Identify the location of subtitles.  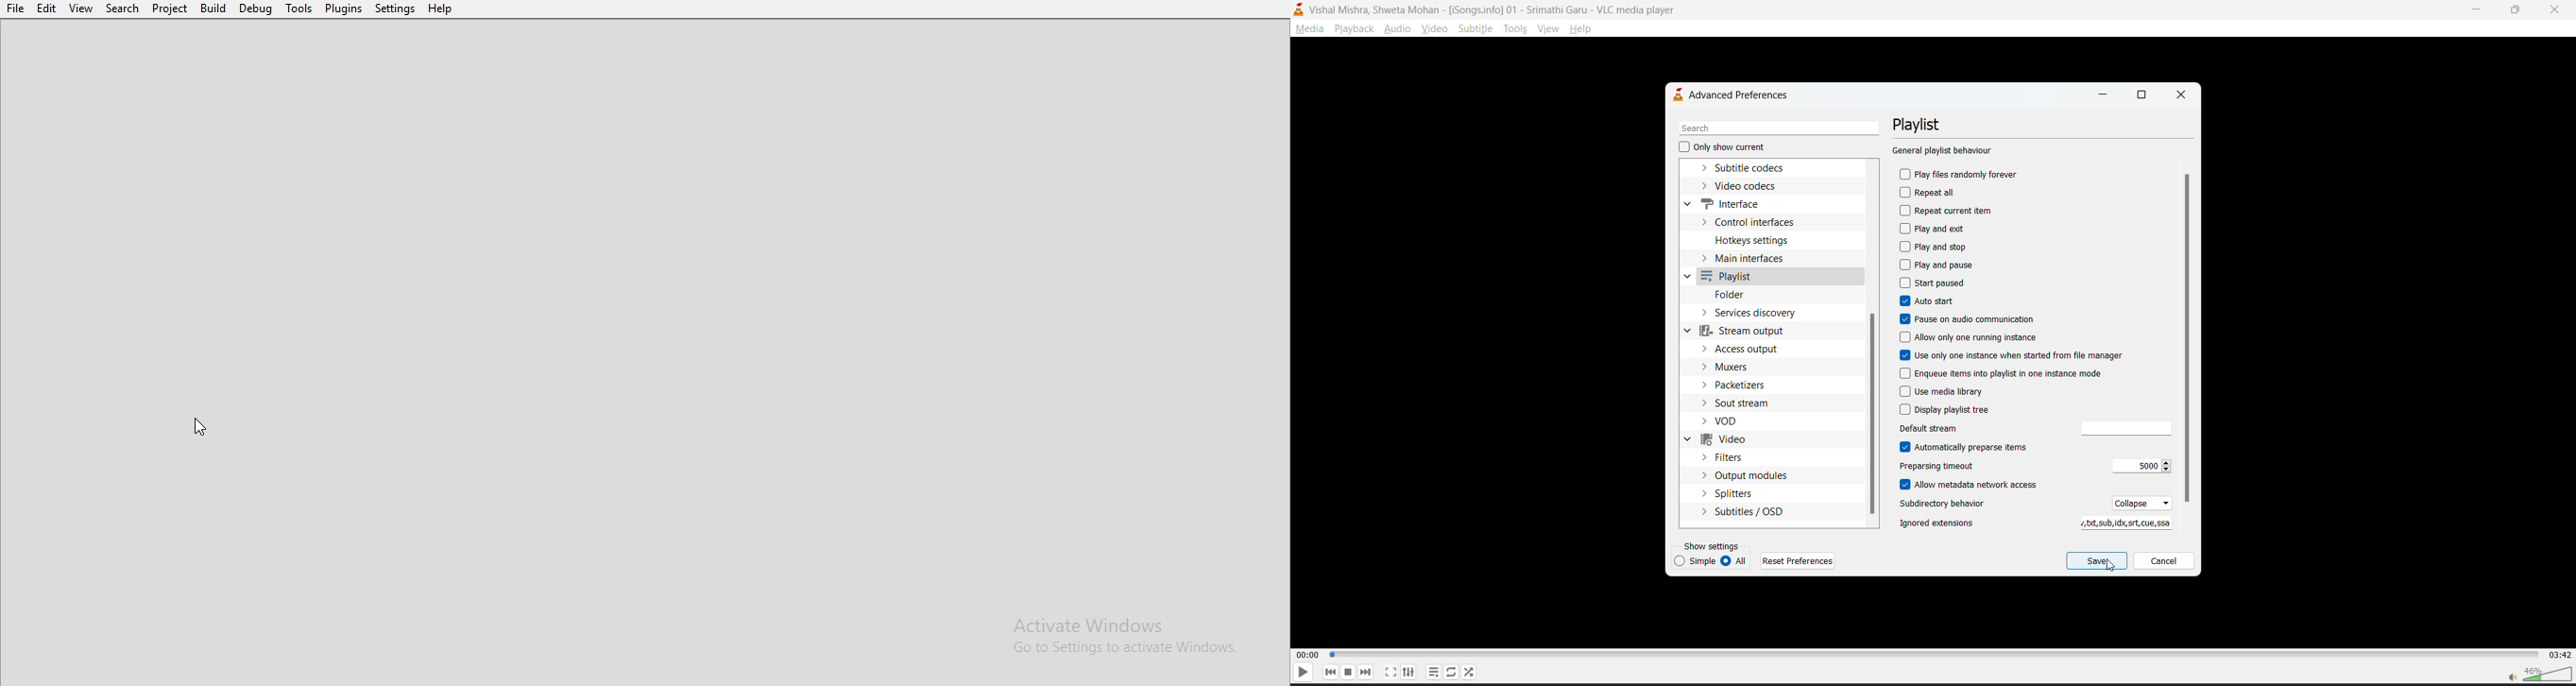
(1752, 512).